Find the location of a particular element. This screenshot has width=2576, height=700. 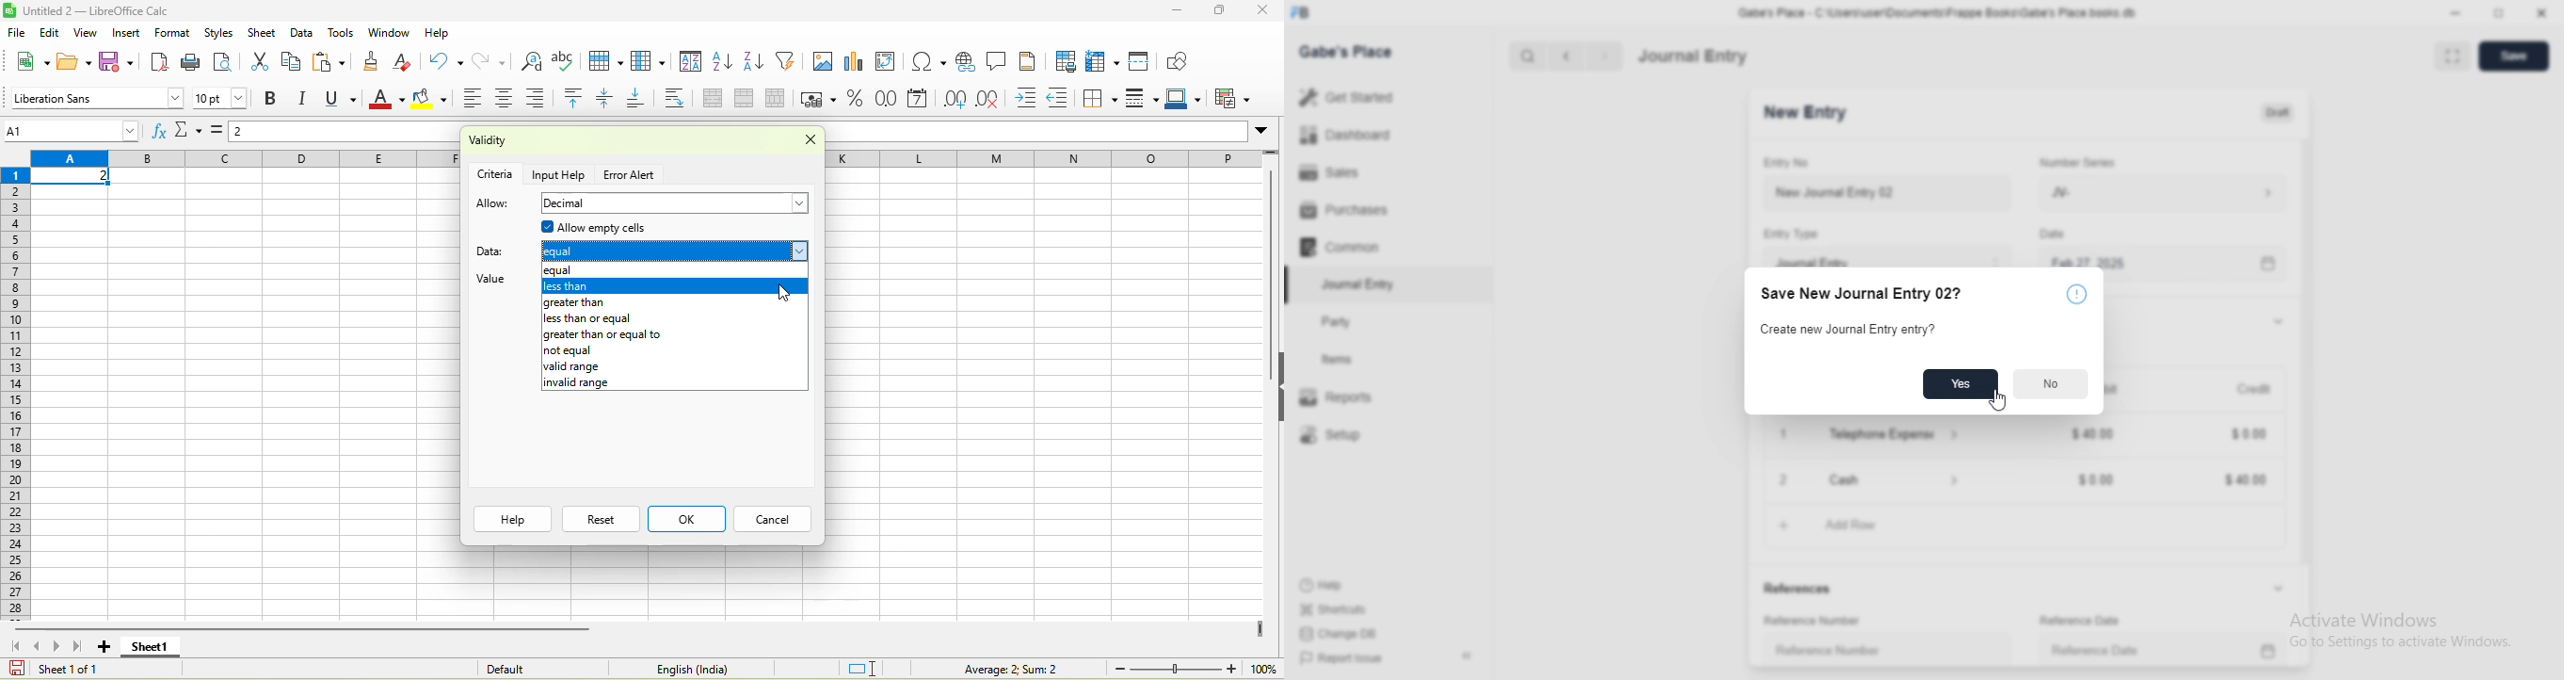

align left is located at coordinates (471, 100).